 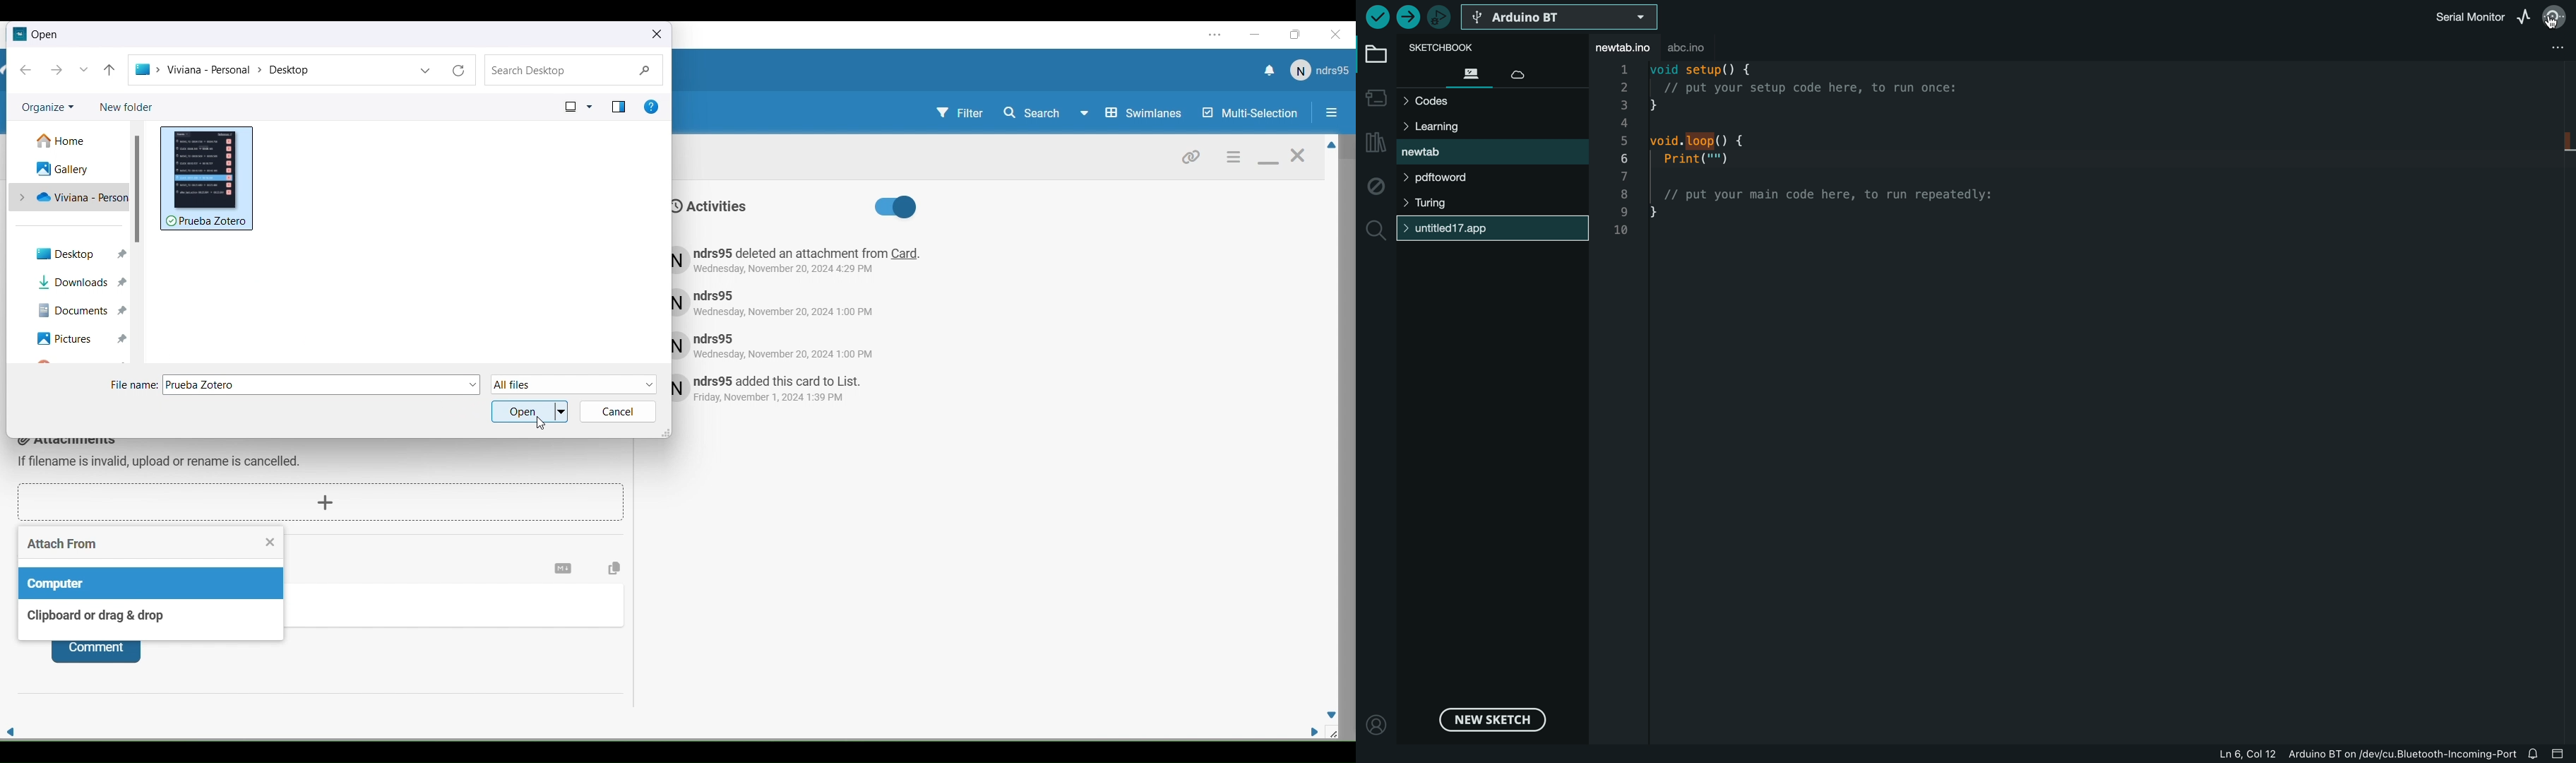 What do you see at coordinates (426, 71) in the screenshot?
I see `More options` at bounding box center [426, 71].